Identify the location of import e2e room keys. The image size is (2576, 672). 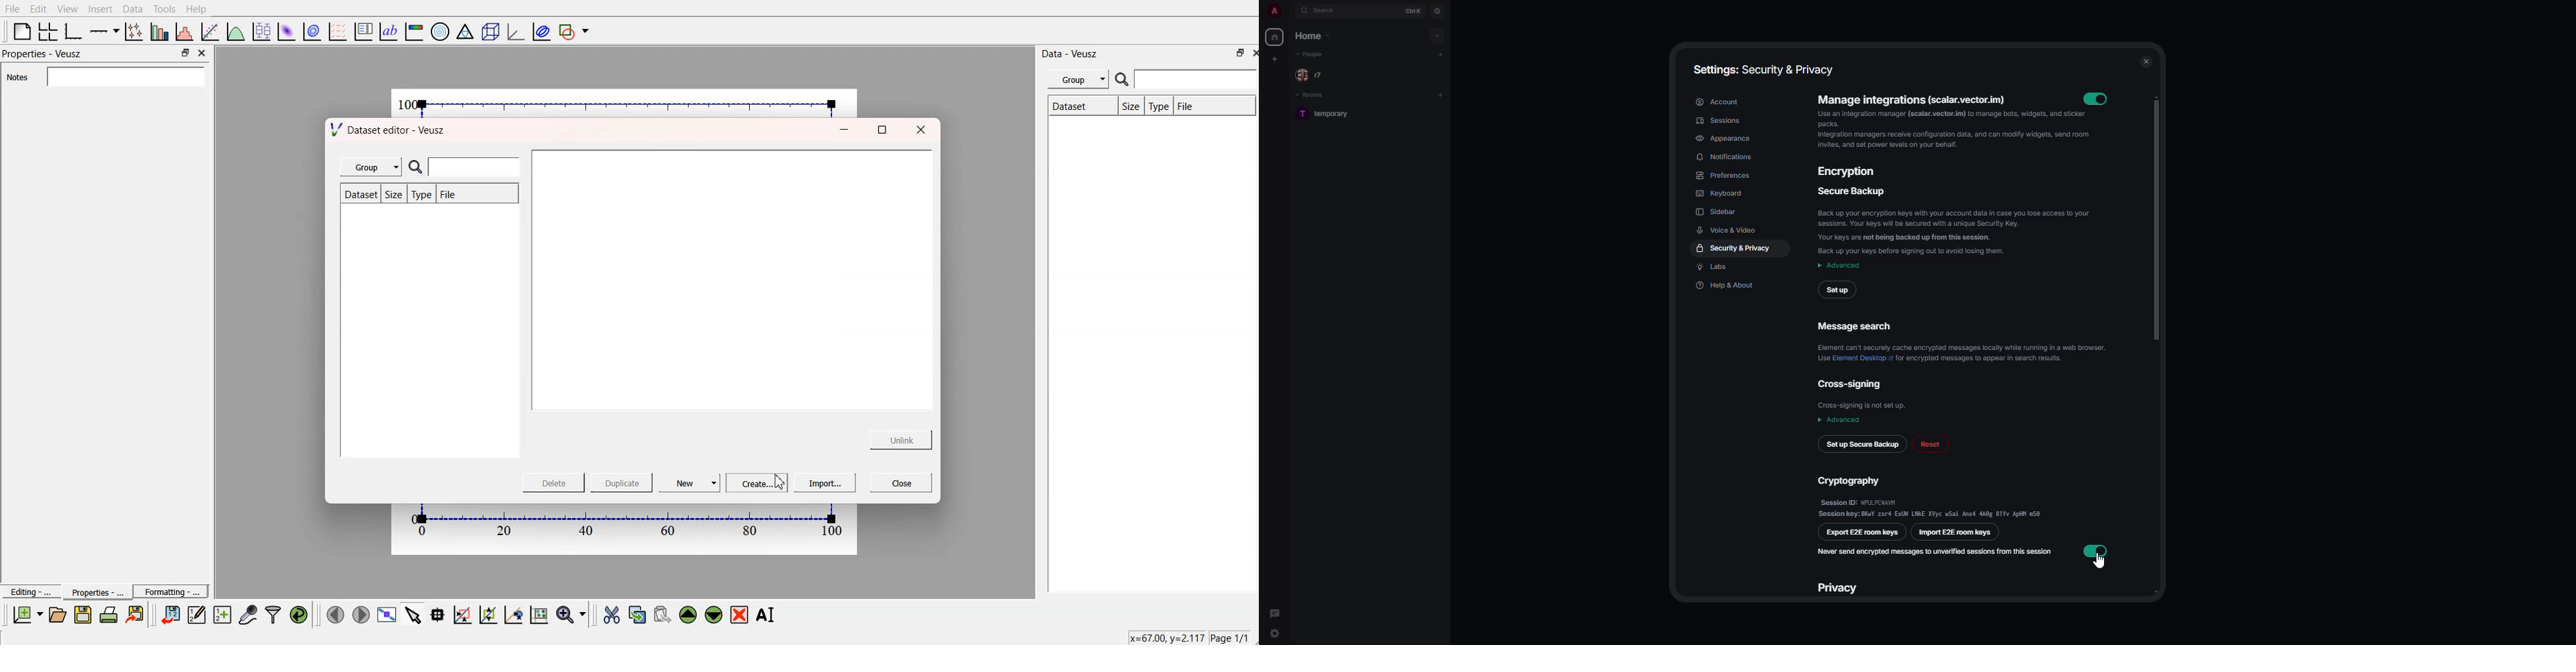
(1954, 534).